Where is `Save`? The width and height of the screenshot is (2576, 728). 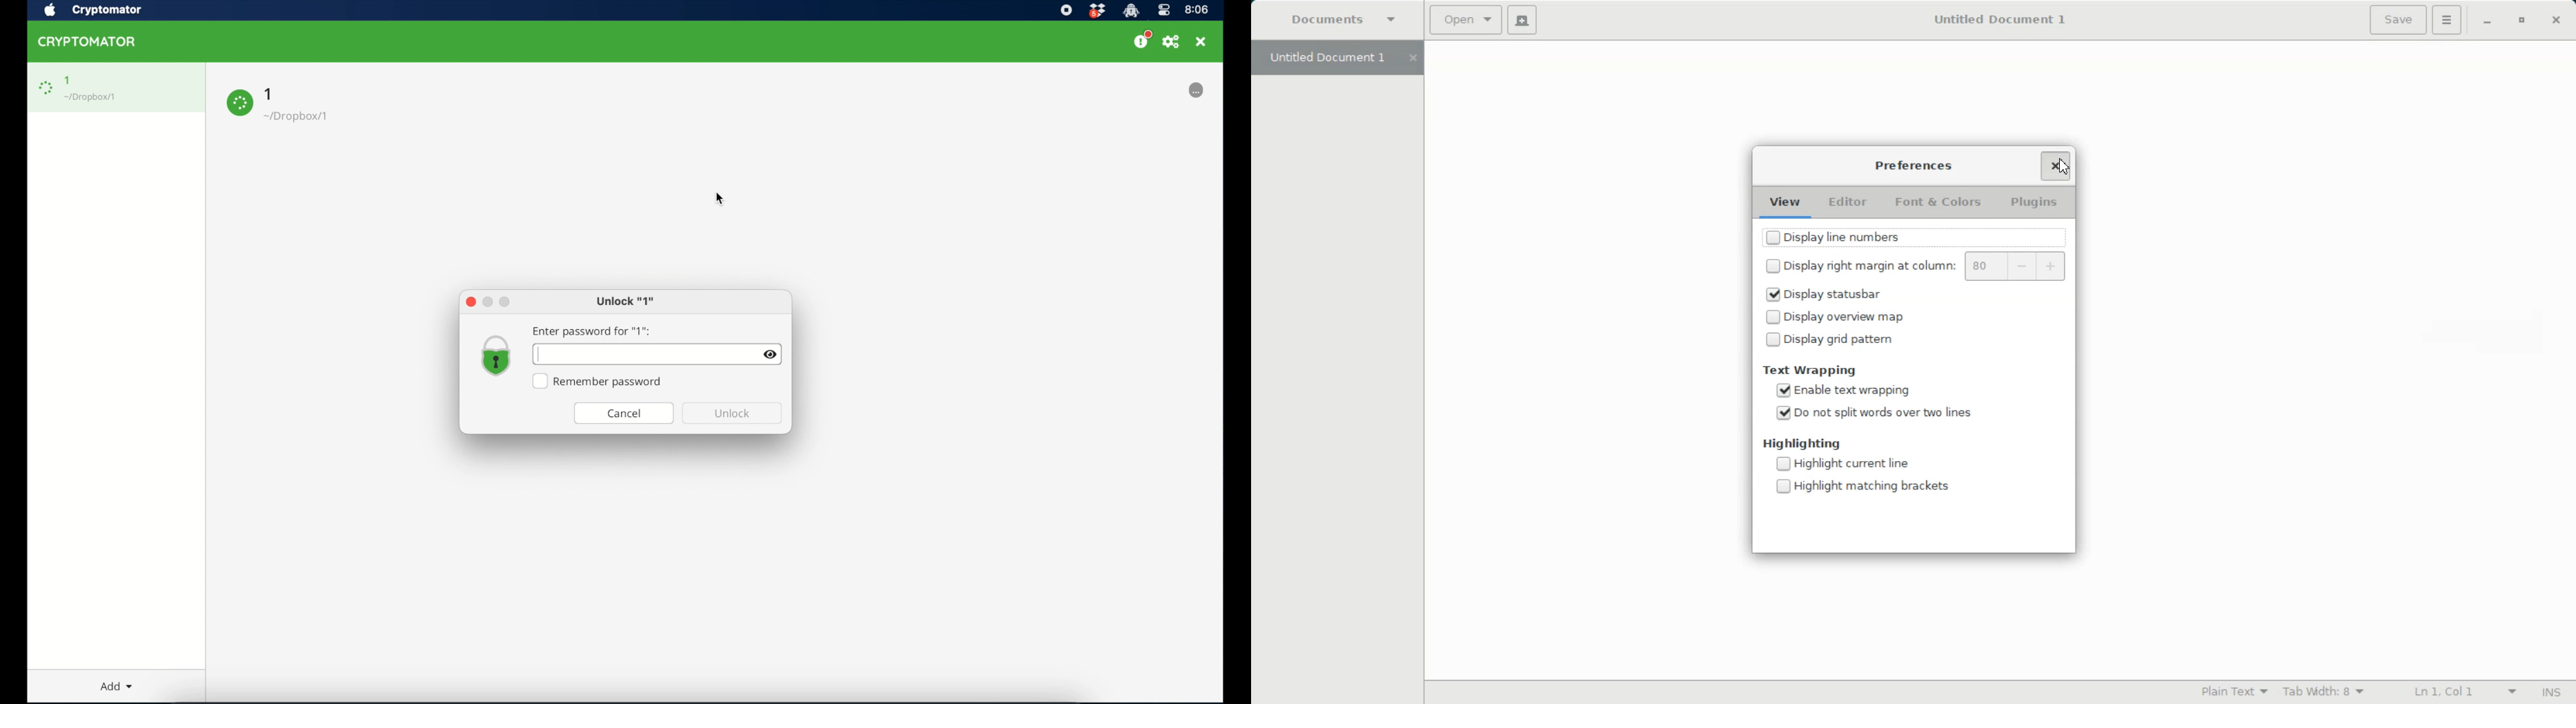 Save is located at coordinates (2398, 19).